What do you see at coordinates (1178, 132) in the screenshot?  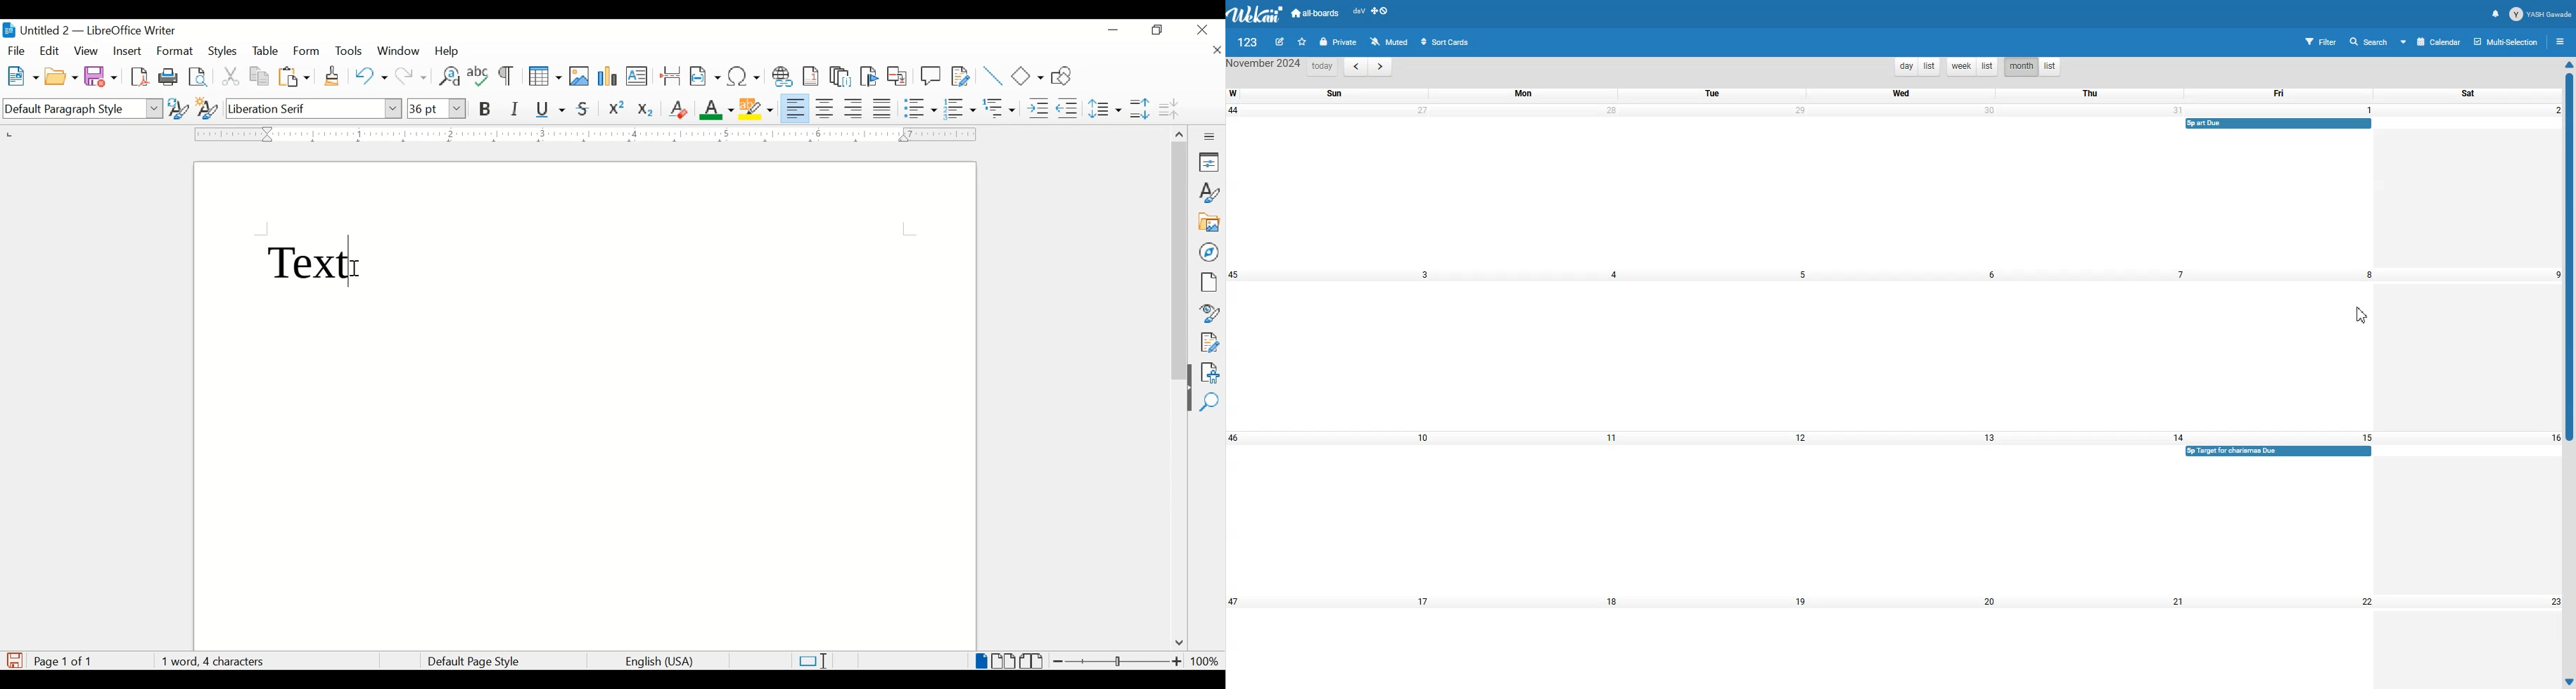 I see `scroll up arrow` at bounding box center [1178, 132].